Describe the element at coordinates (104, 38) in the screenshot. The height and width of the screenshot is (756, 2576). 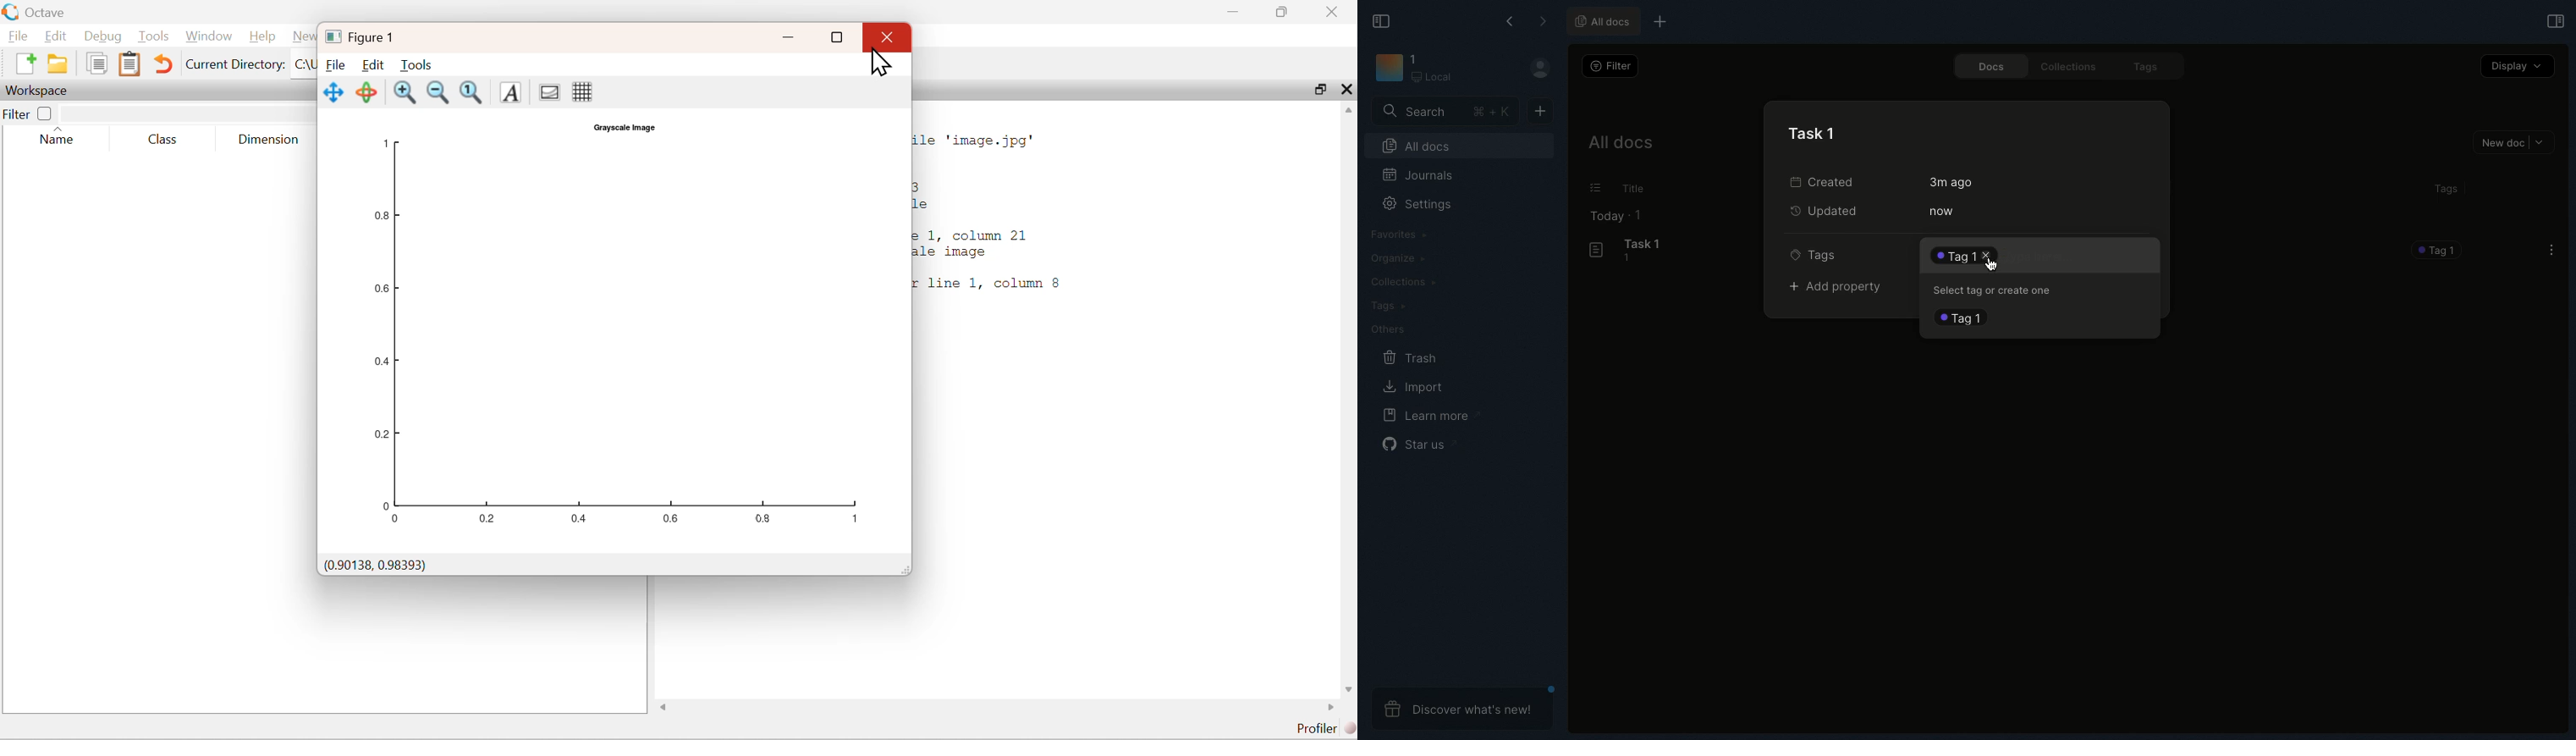
I see `Debug` at that location.